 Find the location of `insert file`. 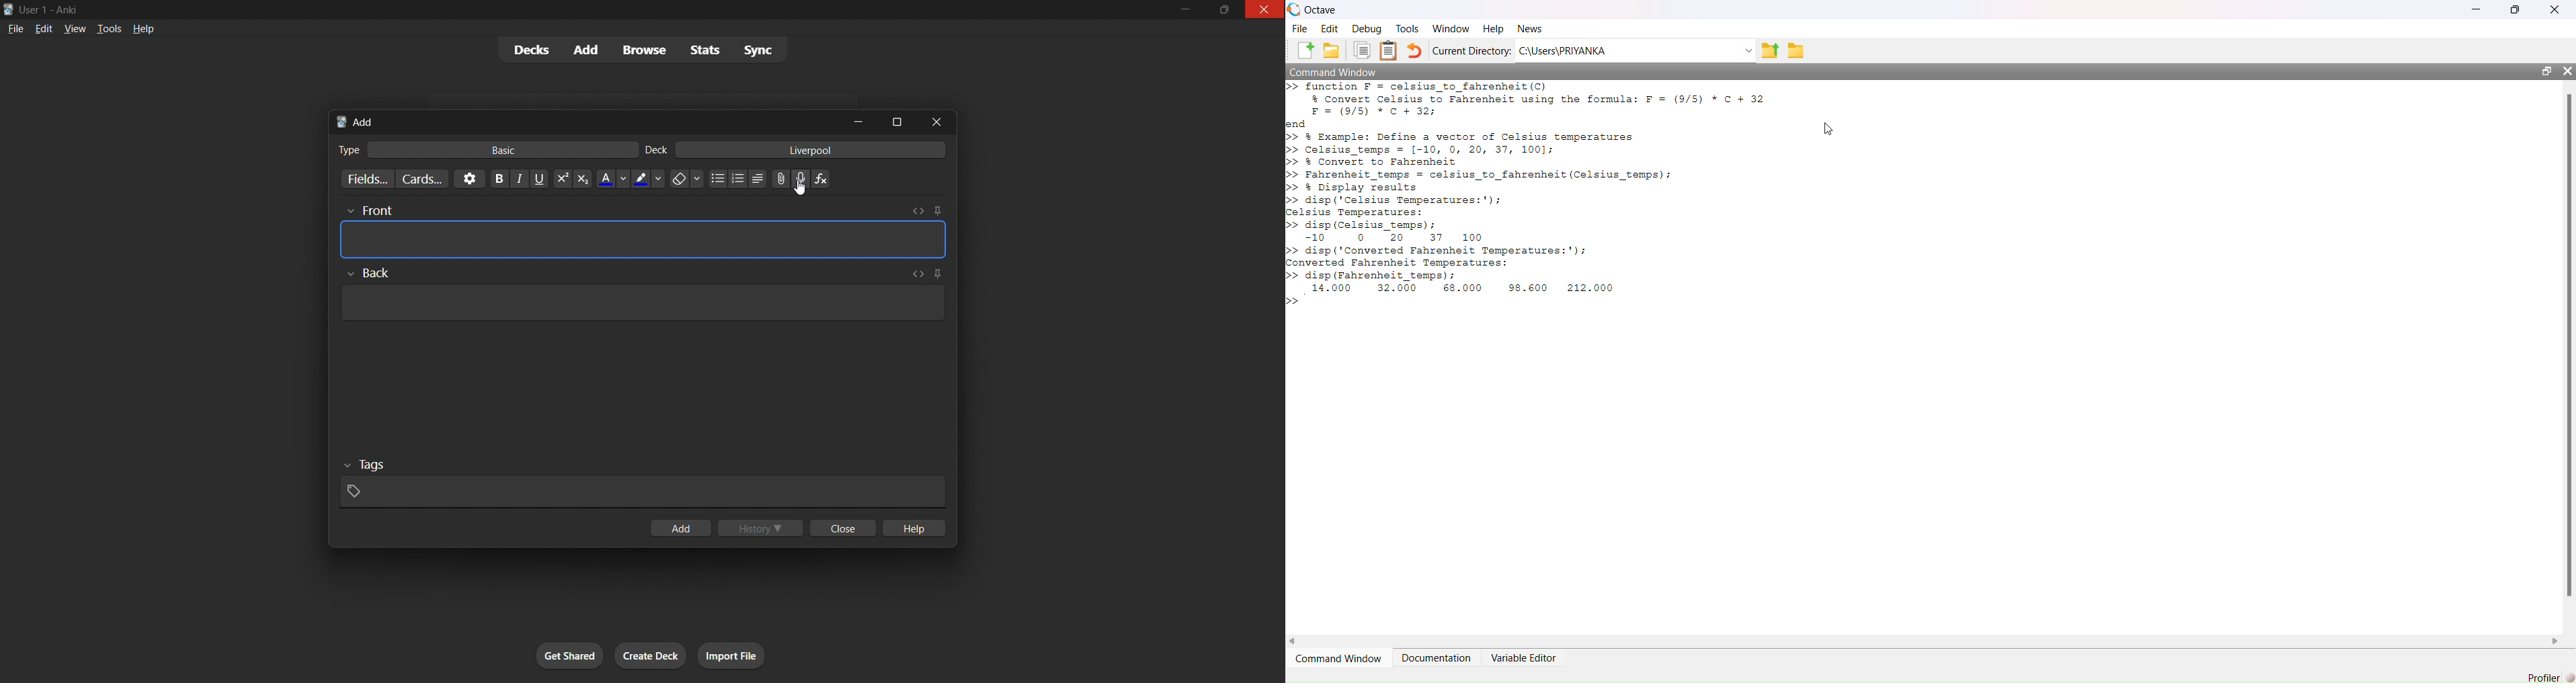

insert file is located at coordinates (777, 177).